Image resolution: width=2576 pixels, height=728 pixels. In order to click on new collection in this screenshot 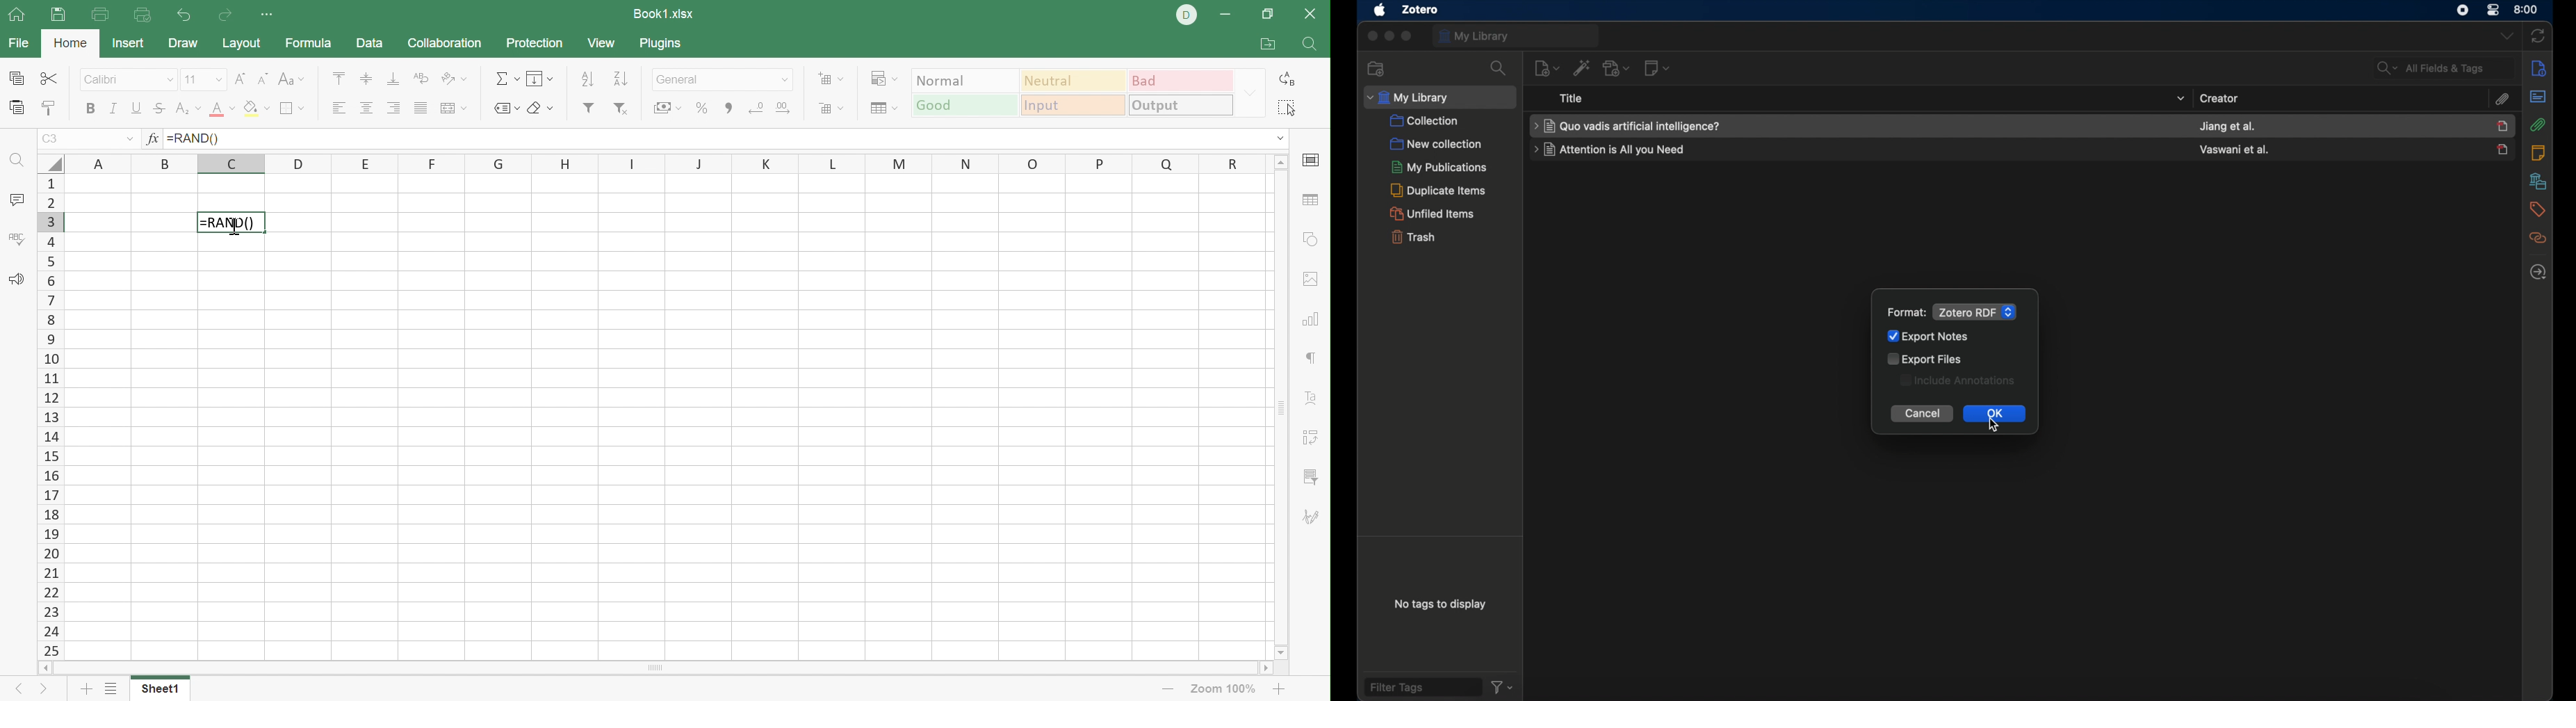, I will do `click(1435, 144)`.